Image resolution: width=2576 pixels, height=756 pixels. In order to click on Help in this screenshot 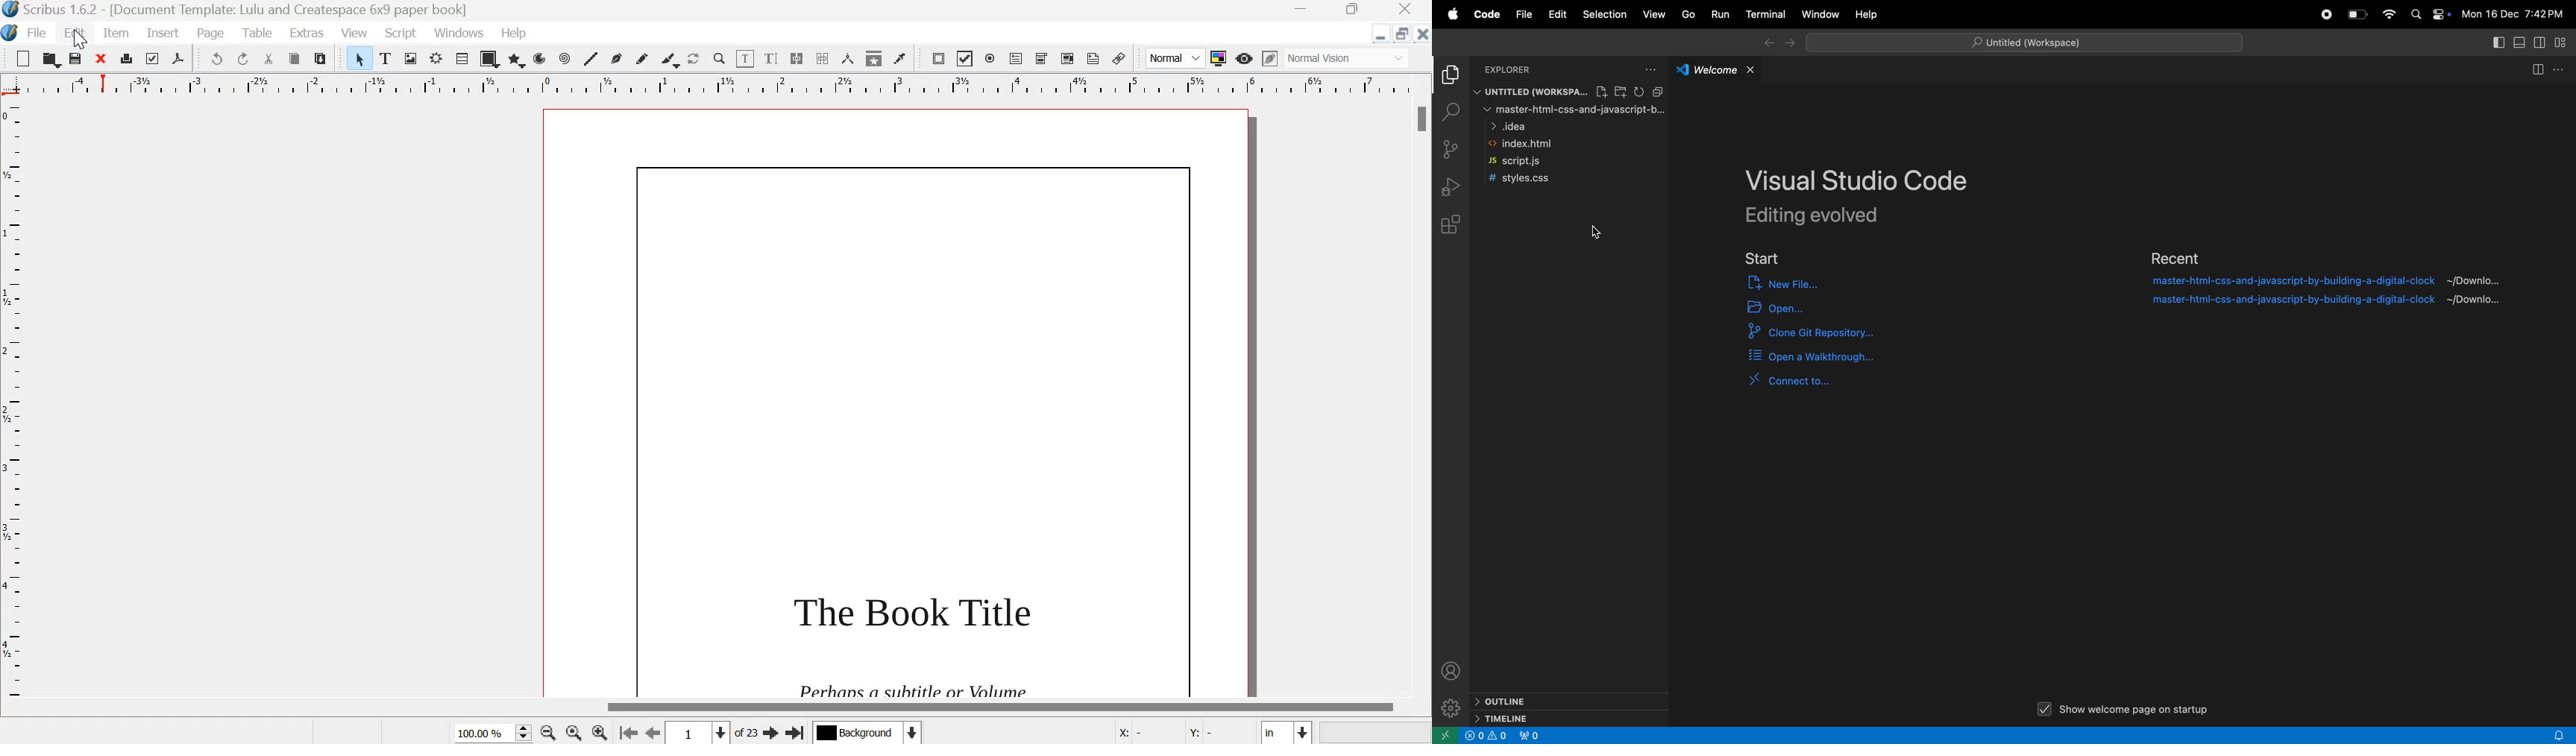, I will do `click(515, 32)`.